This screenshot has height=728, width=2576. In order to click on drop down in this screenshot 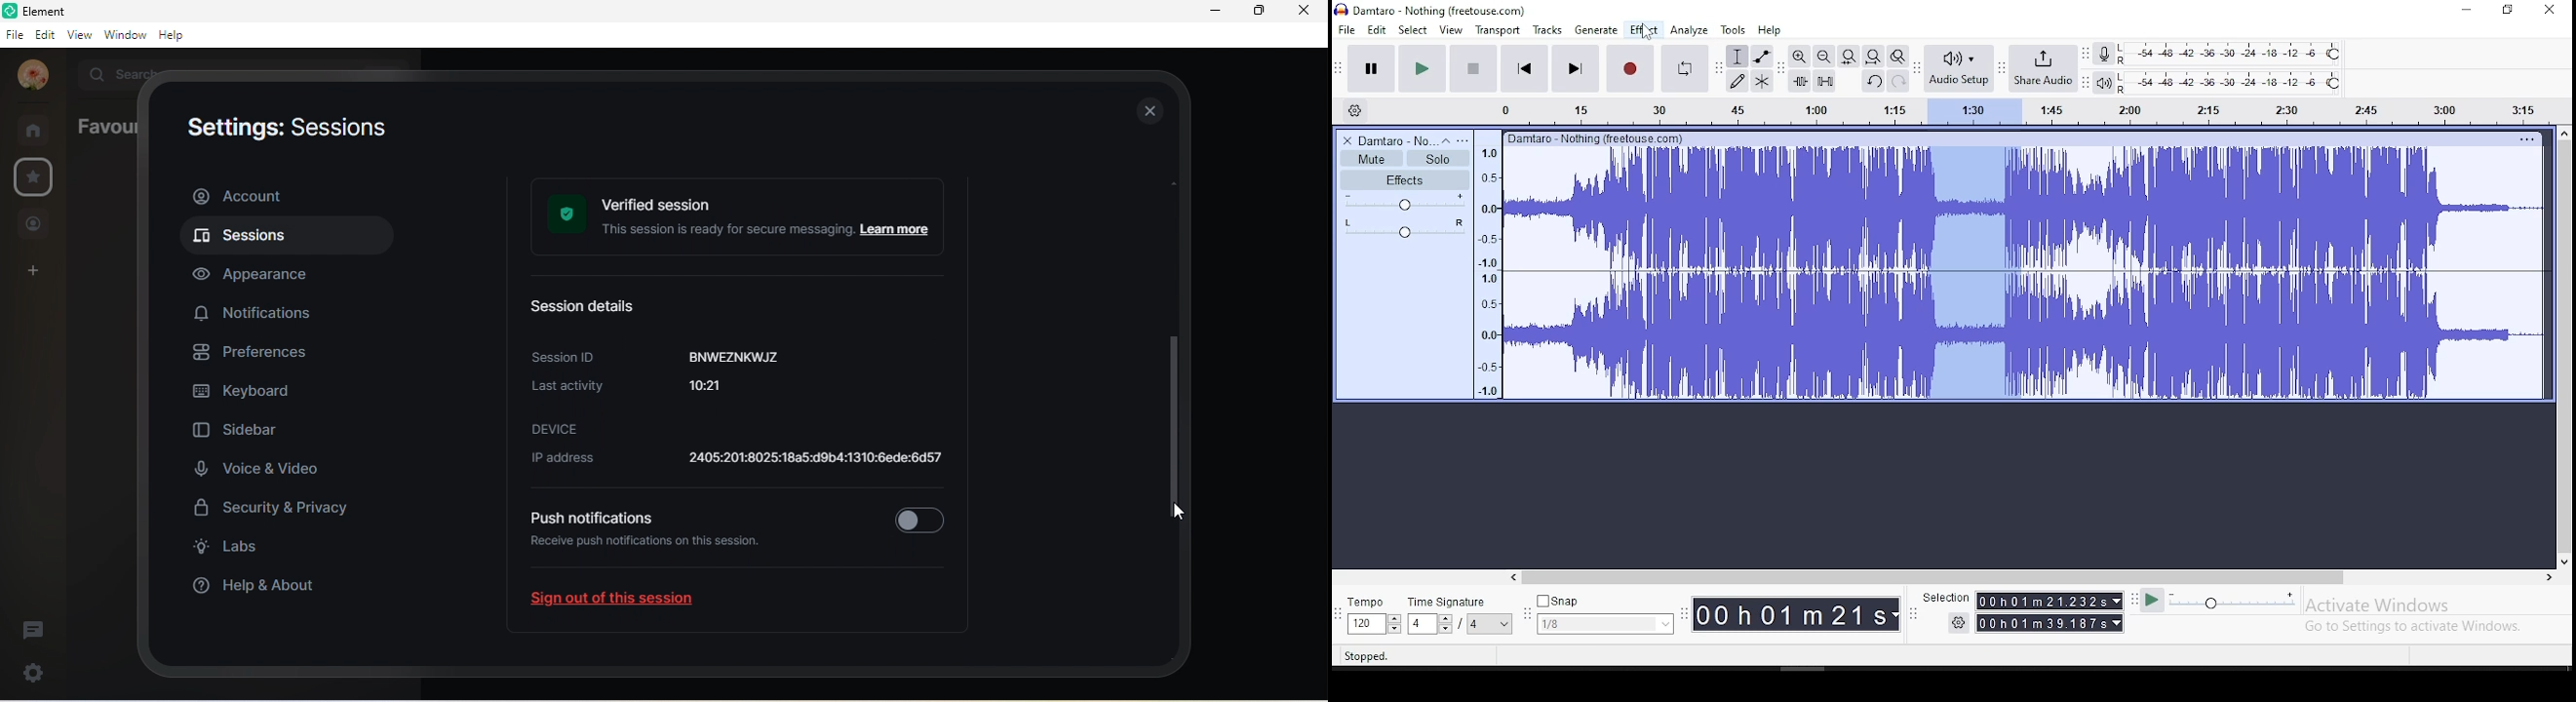, I will do `click(1444, 624)`.